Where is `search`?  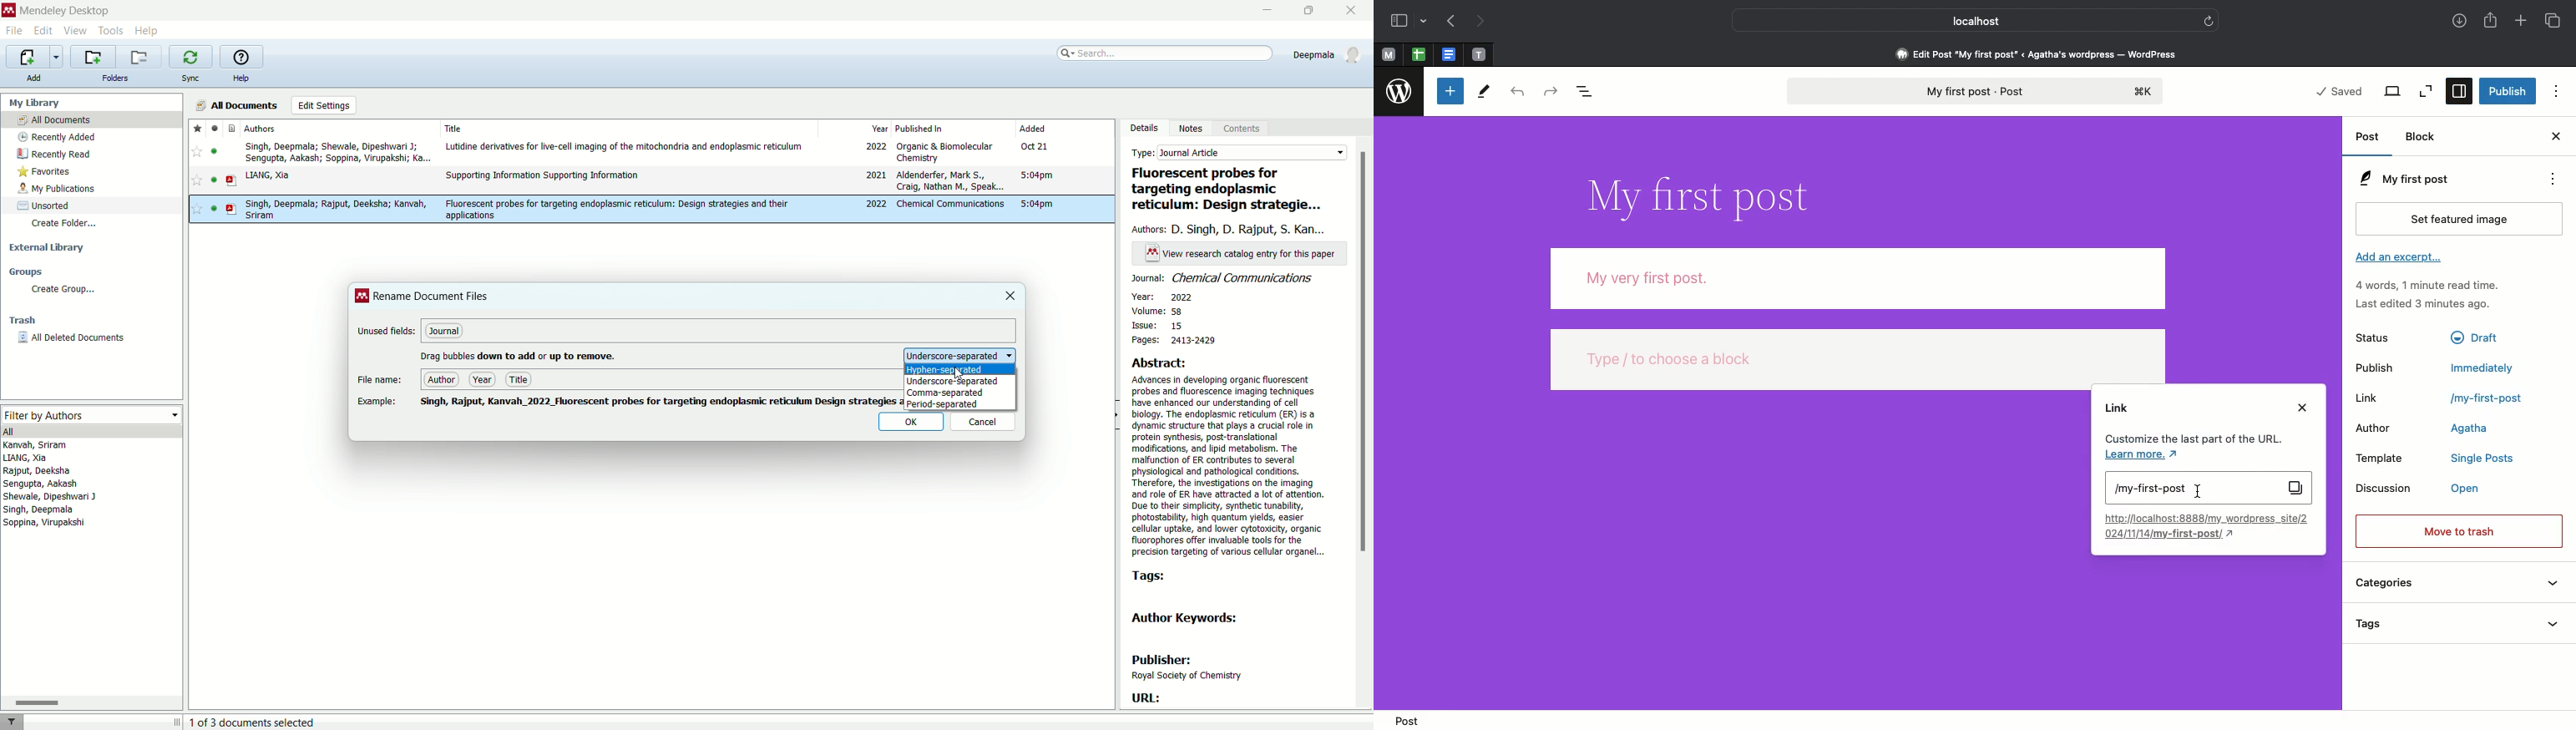
search is located at coordinates (1163, 57).